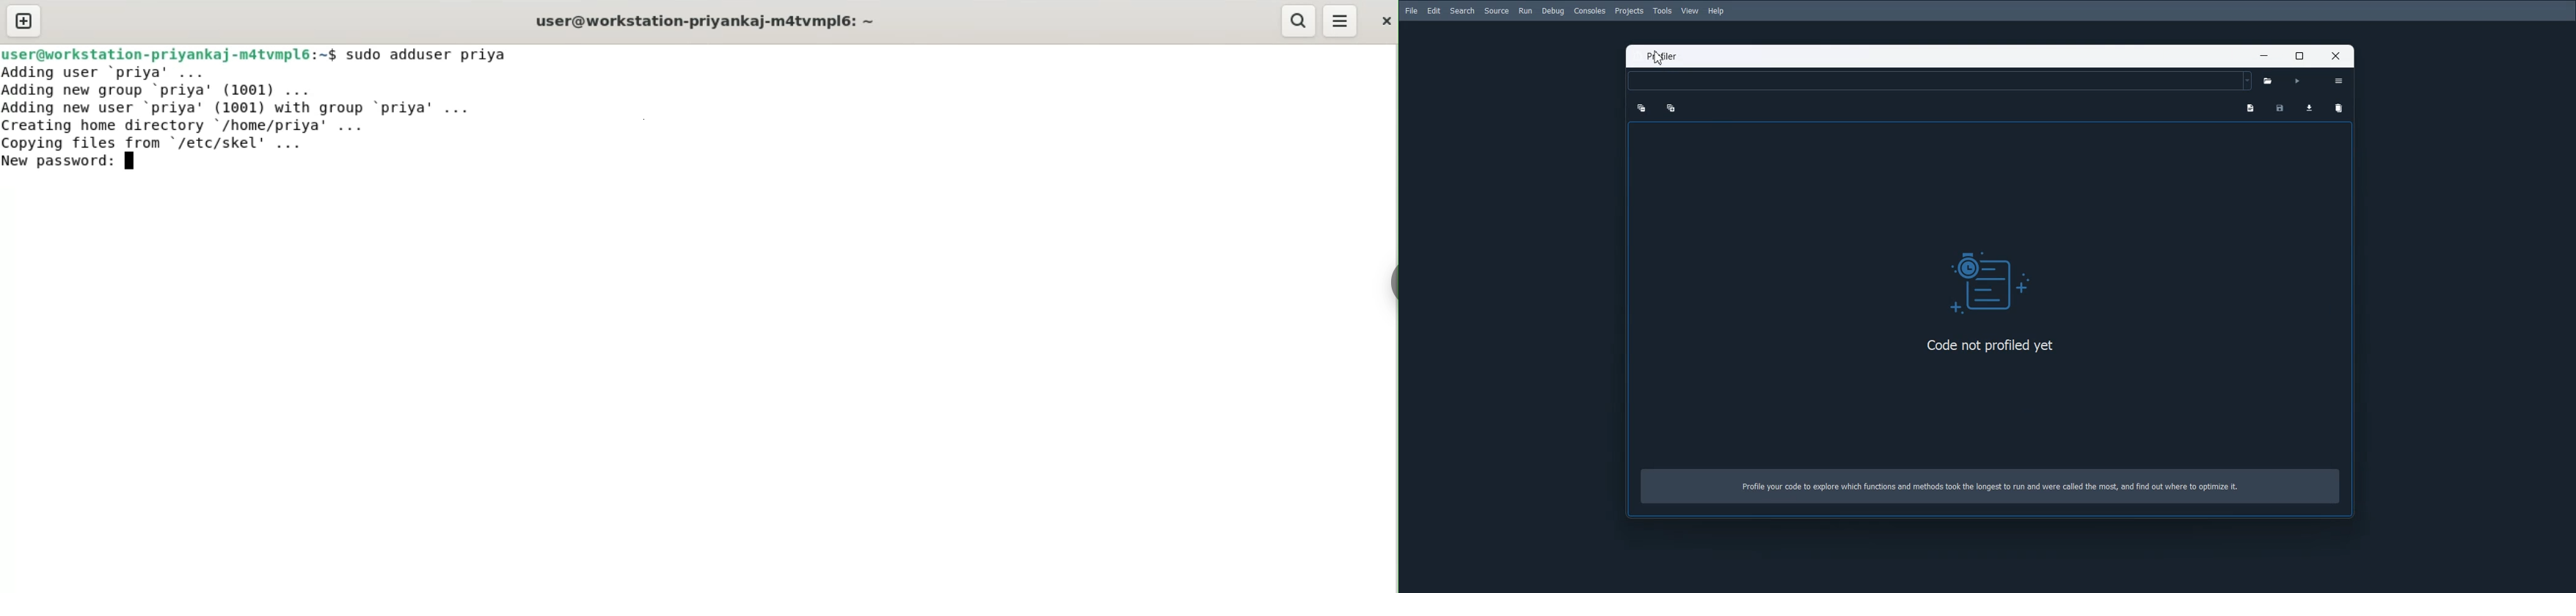  What do you see at coordinates (1664, 57) in the screenshot?
I see `Text` at bounding box center [1664, 57].